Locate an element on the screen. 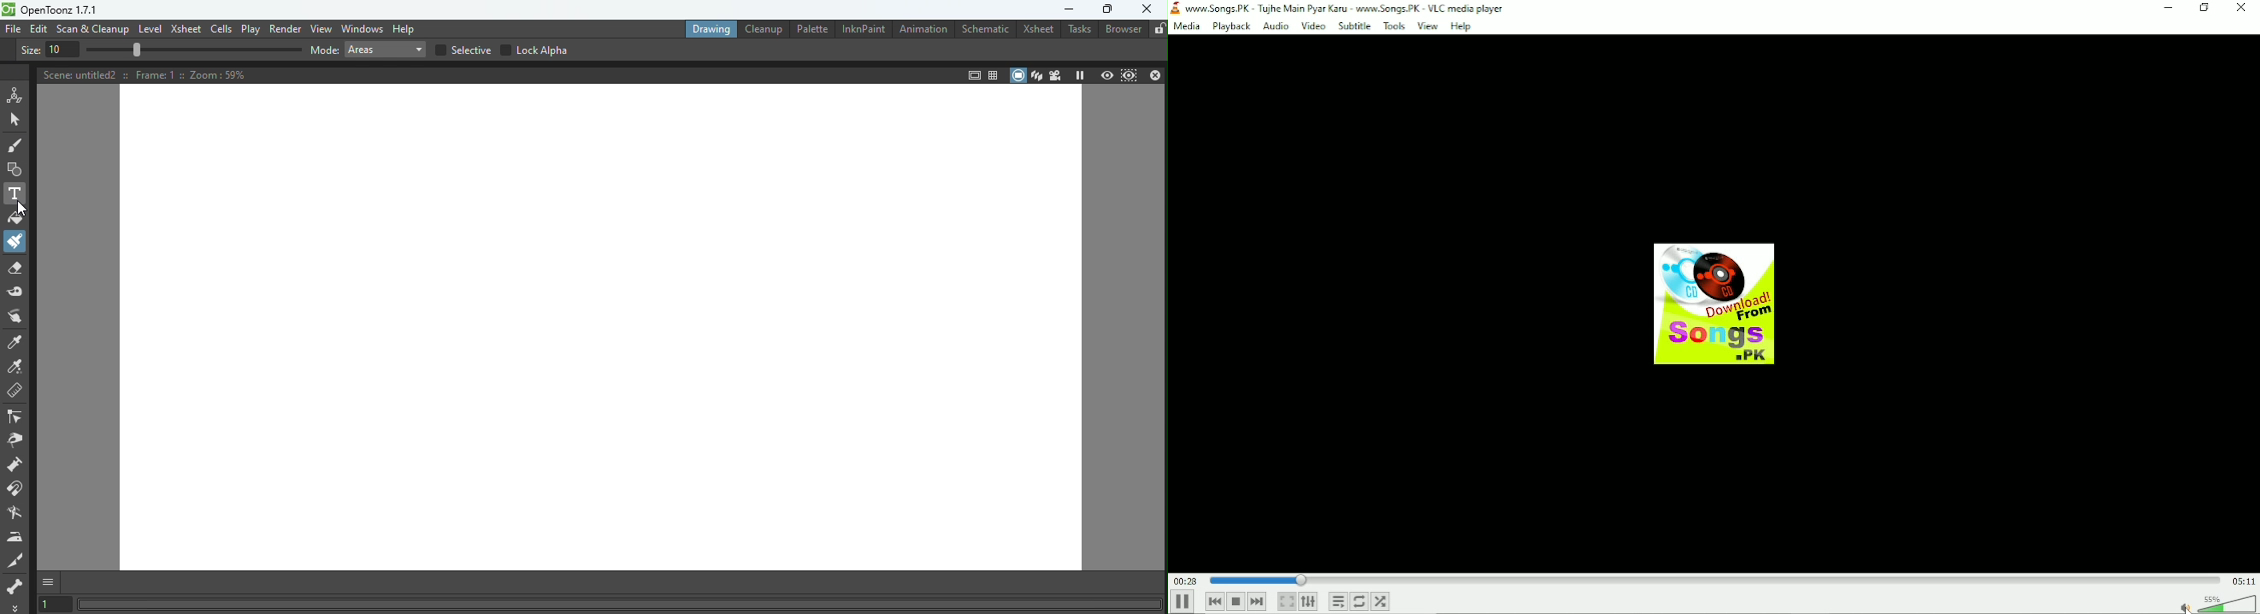 The image size is (2268, 616). Slide bar is located at coordinates (195, 50).